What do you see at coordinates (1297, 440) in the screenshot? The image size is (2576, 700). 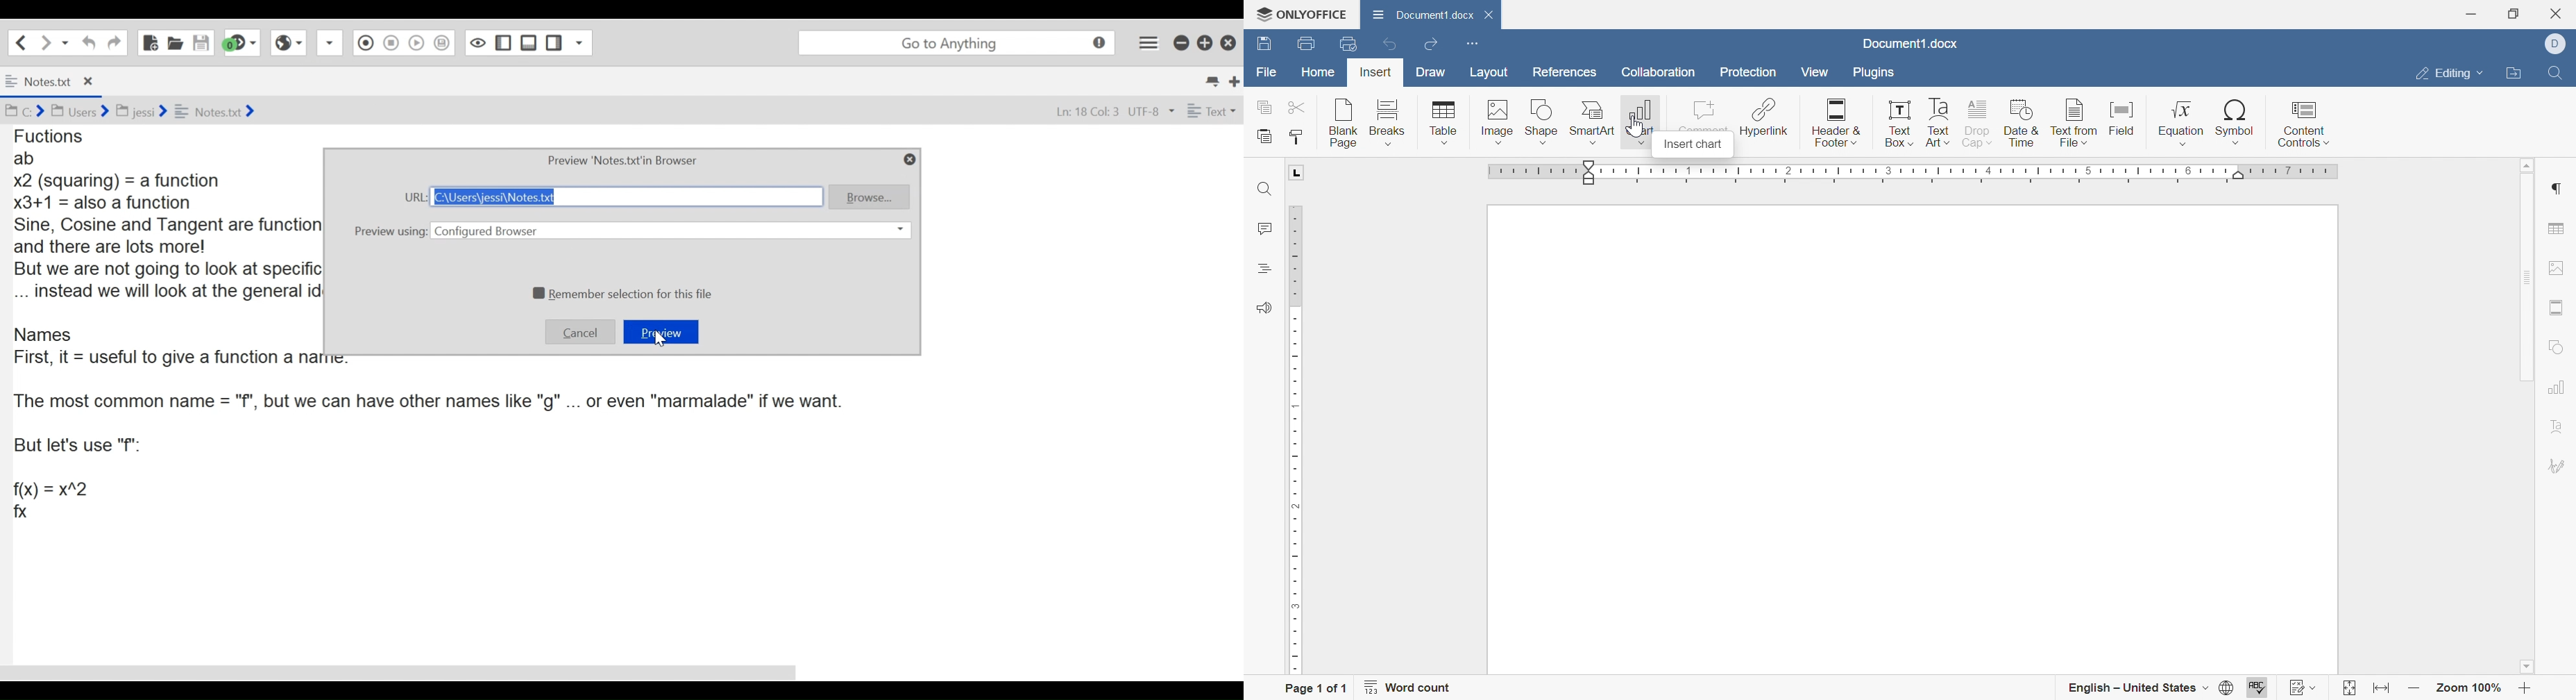 I see `Ruler` at bounding box center [1297, 440].